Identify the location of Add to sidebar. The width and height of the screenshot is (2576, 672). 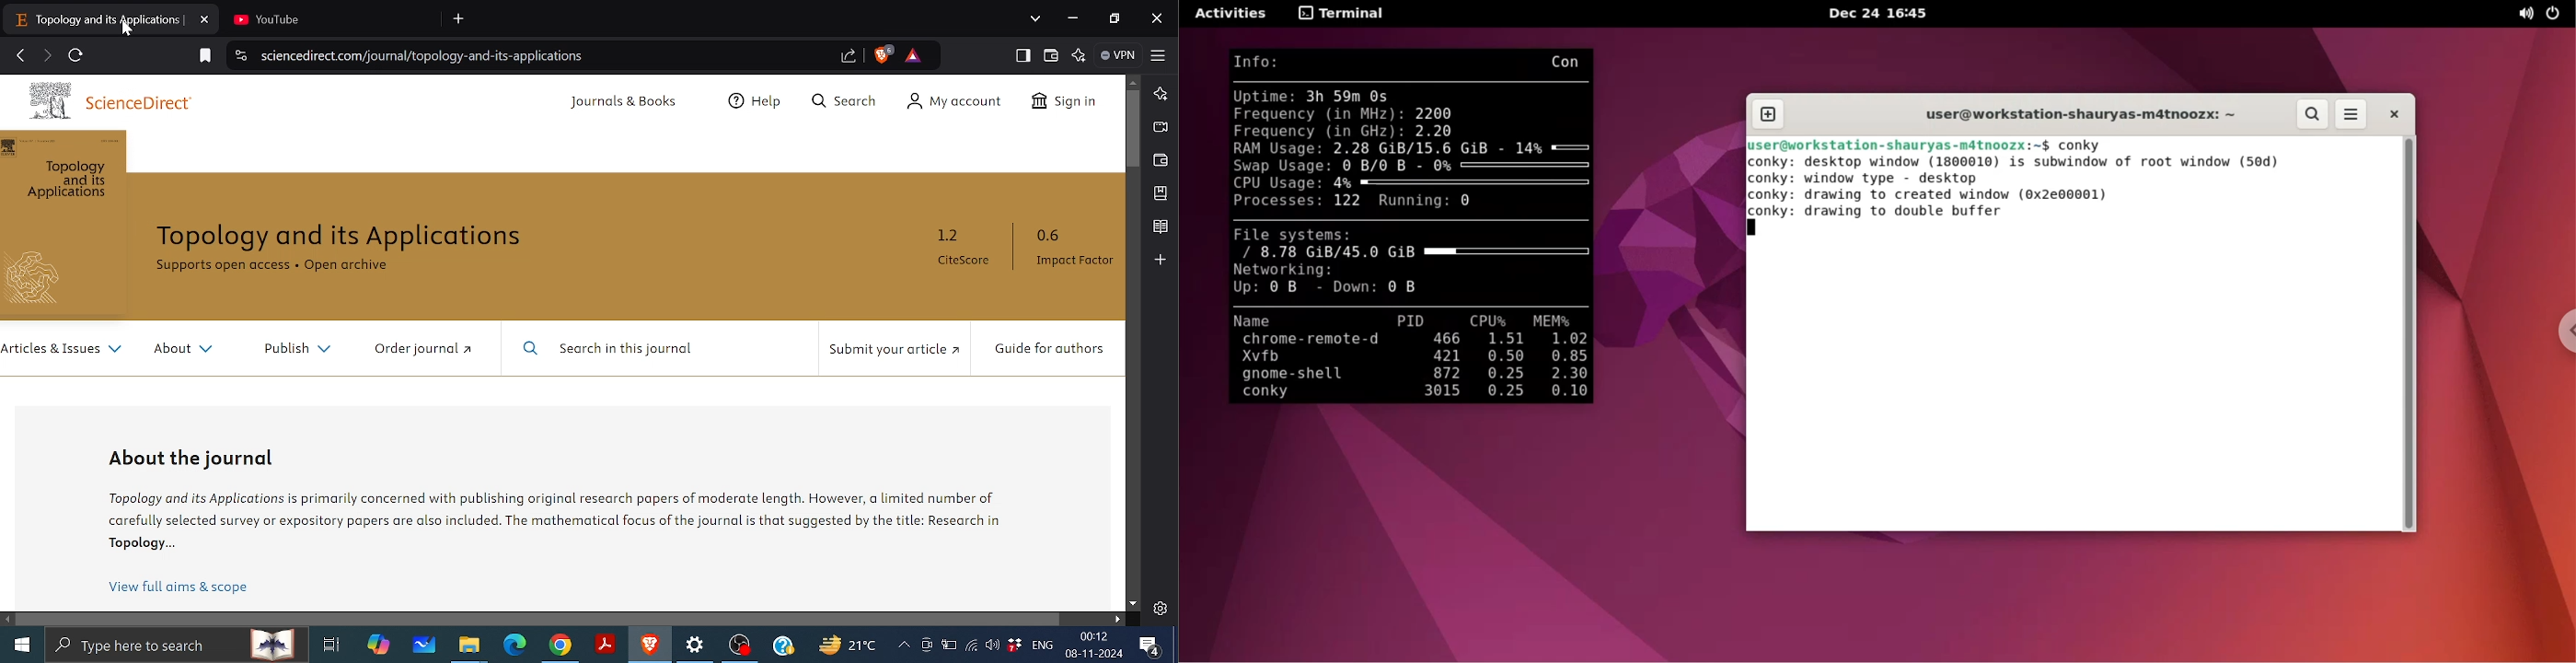
(1160, 259).